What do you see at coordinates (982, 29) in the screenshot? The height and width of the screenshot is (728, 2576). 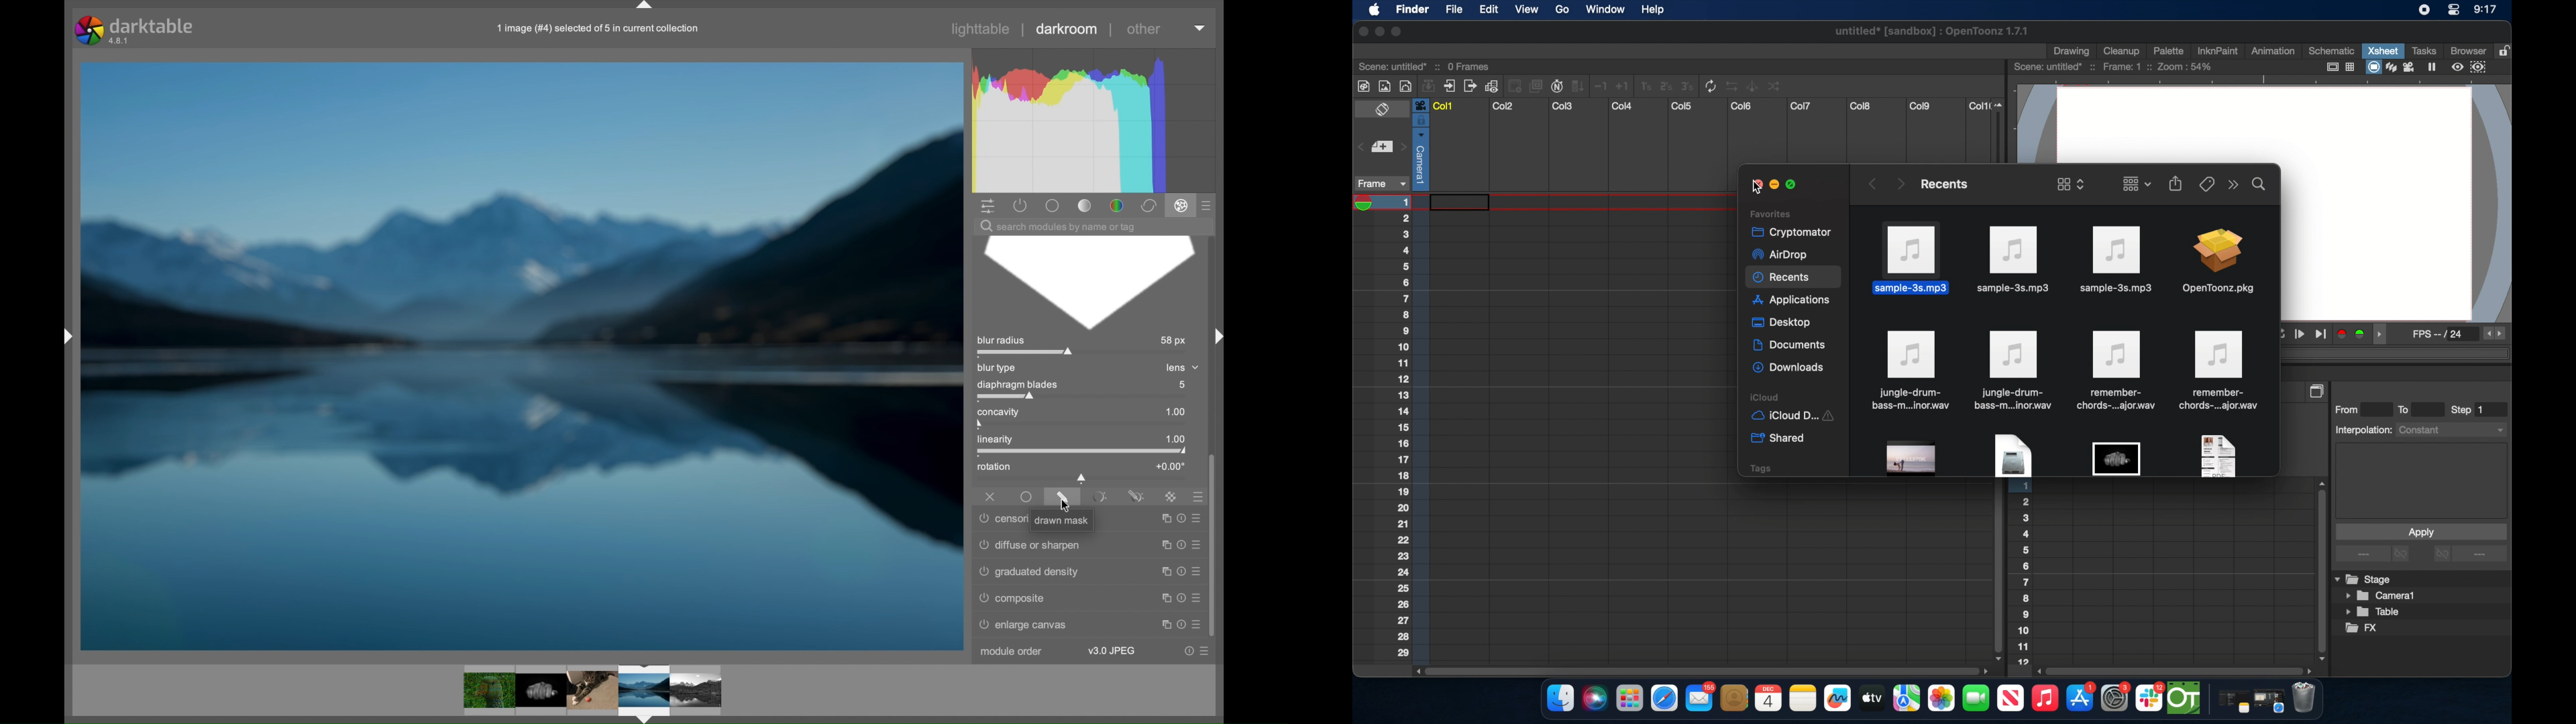 I see `lighttable` at bounding box center [982, 29].